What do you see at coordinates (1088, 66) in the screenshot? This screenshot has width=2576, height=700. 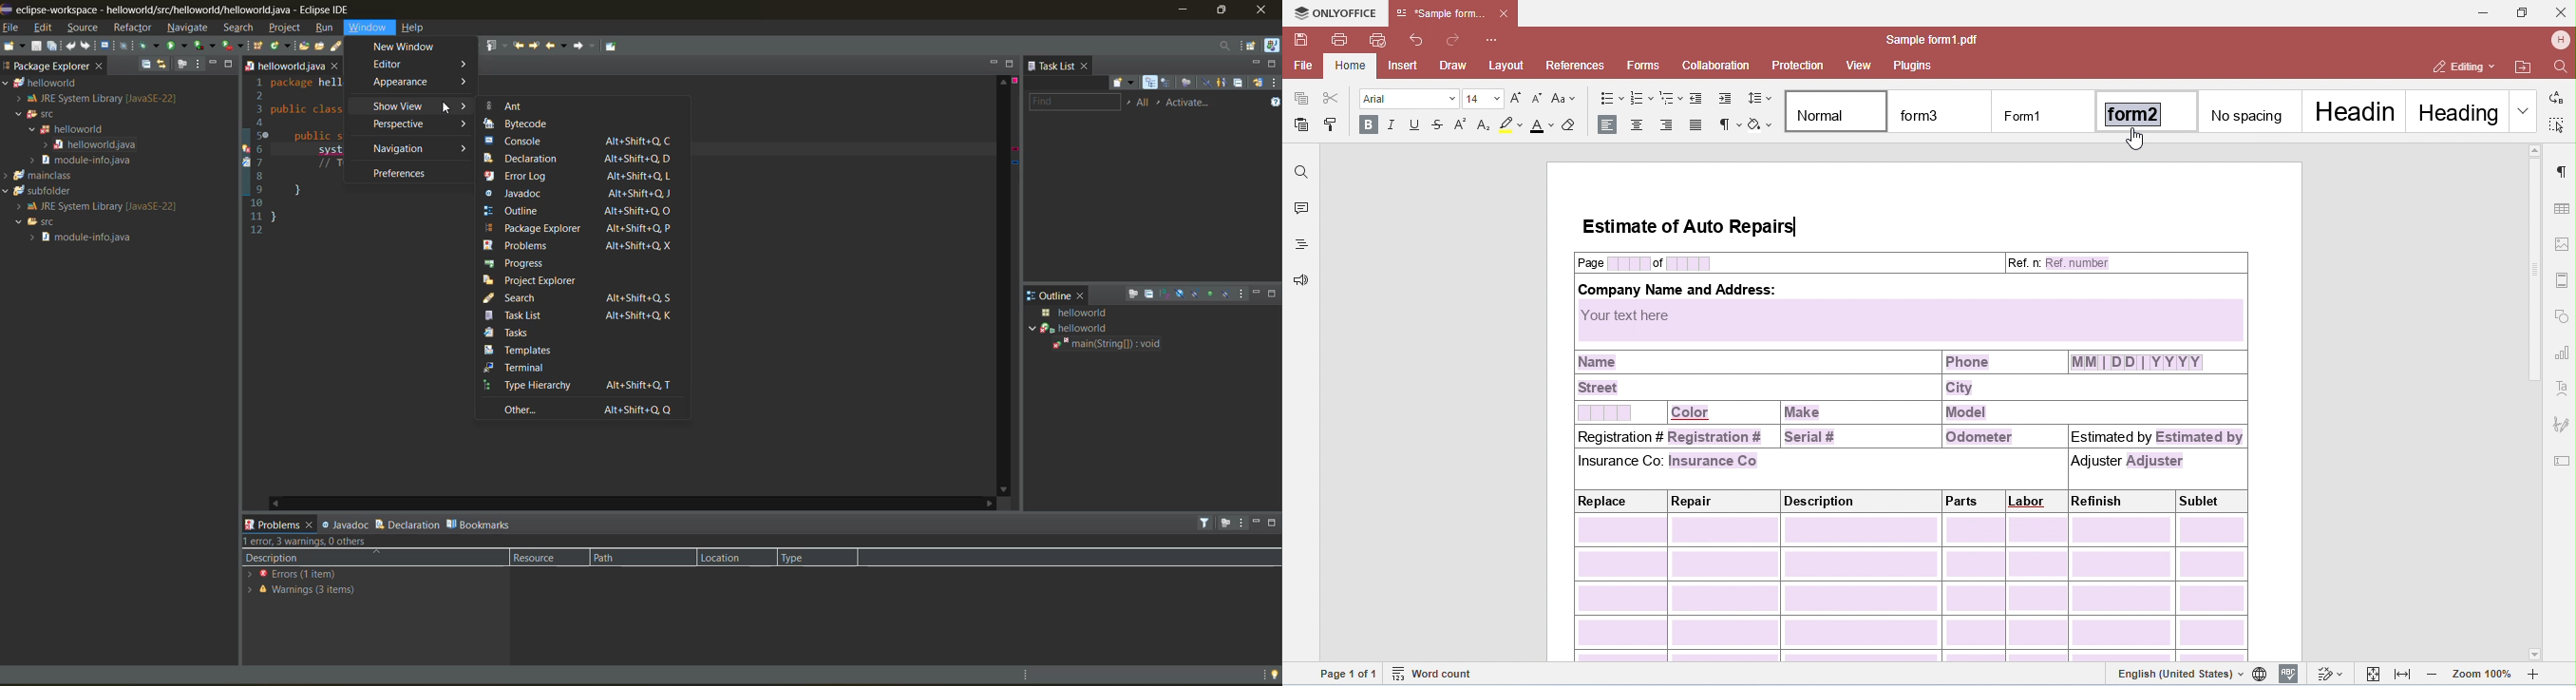 I see `close` at bounding box center [1088, 66].